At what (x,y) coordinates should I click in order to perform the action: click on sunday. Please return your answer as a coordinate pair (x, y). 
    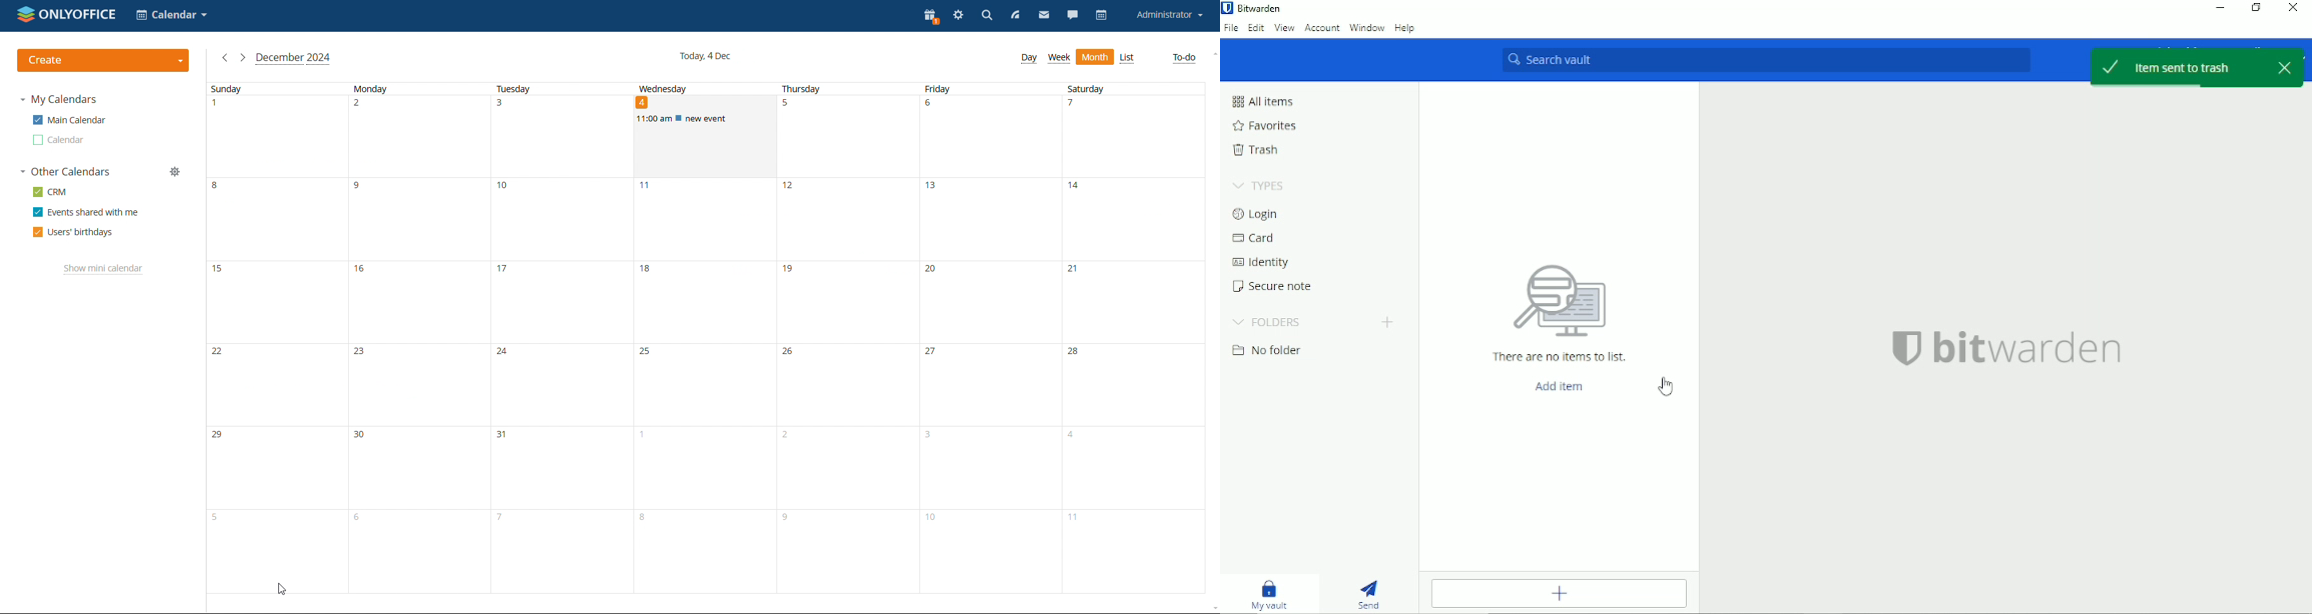
    Looking at the image, I should click on (275, 339).